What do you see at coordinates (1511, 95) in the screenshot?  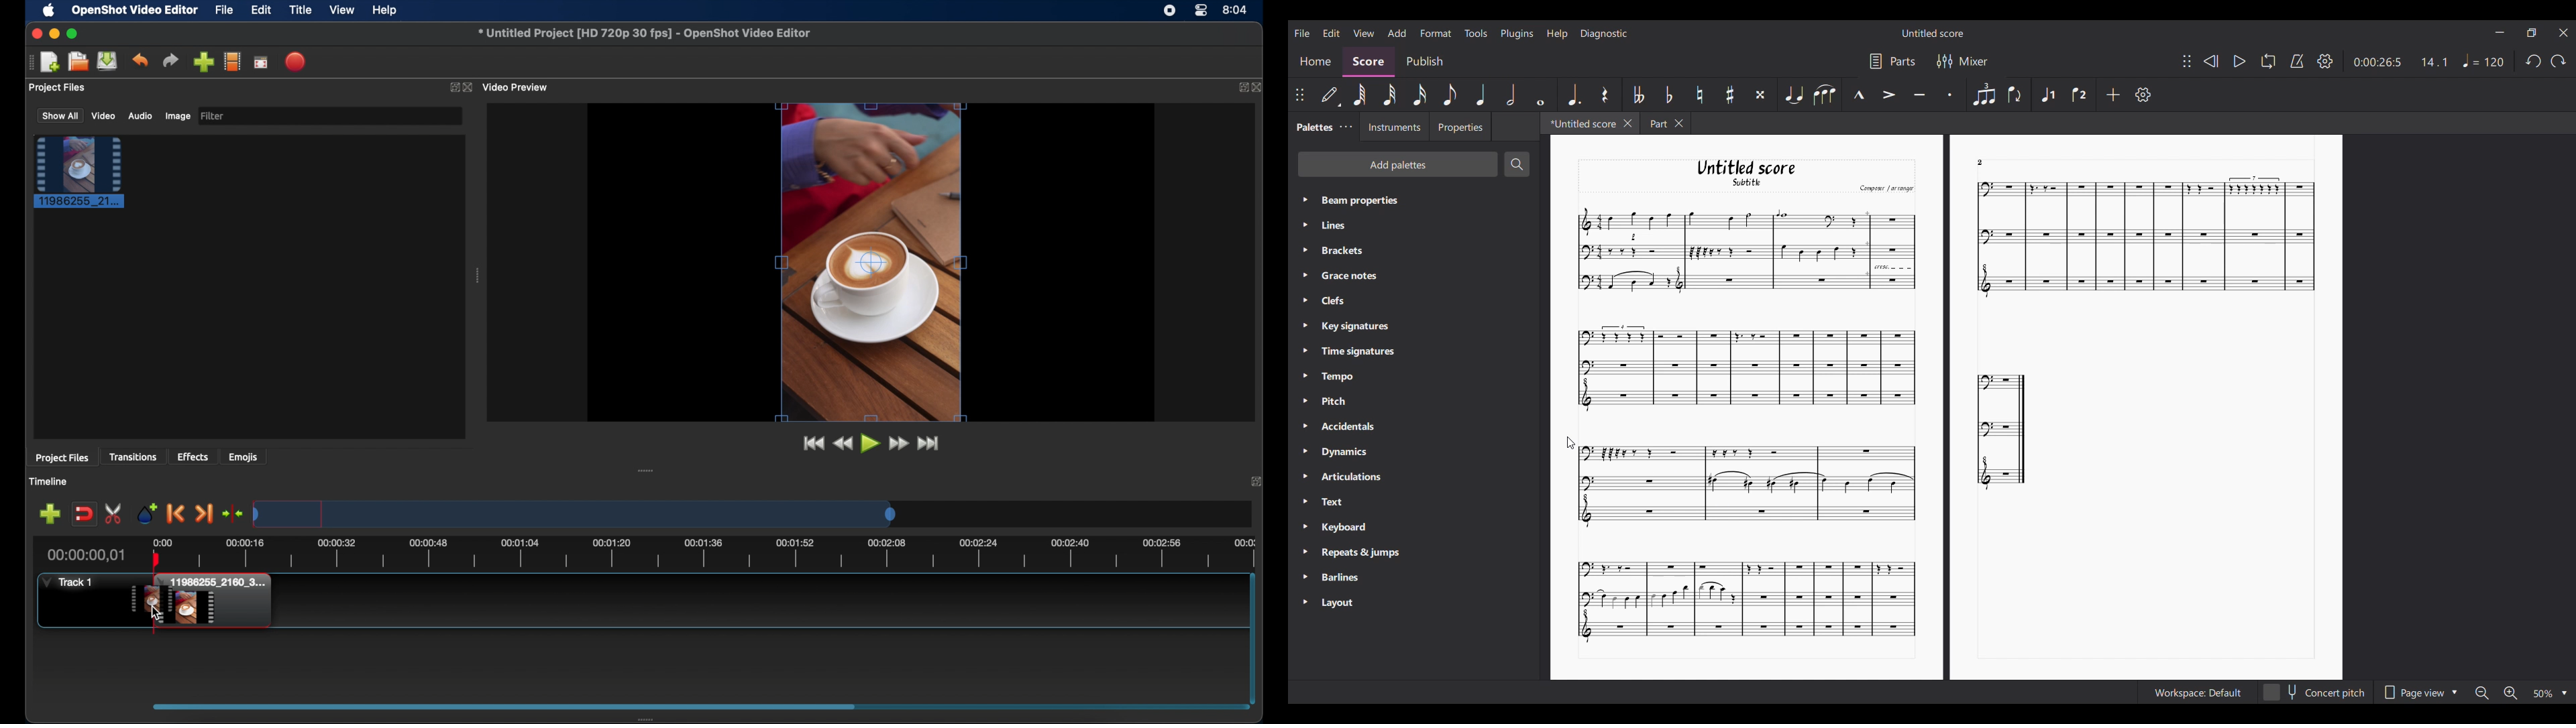 I see `Half note` at bounding box center [1511, 95].